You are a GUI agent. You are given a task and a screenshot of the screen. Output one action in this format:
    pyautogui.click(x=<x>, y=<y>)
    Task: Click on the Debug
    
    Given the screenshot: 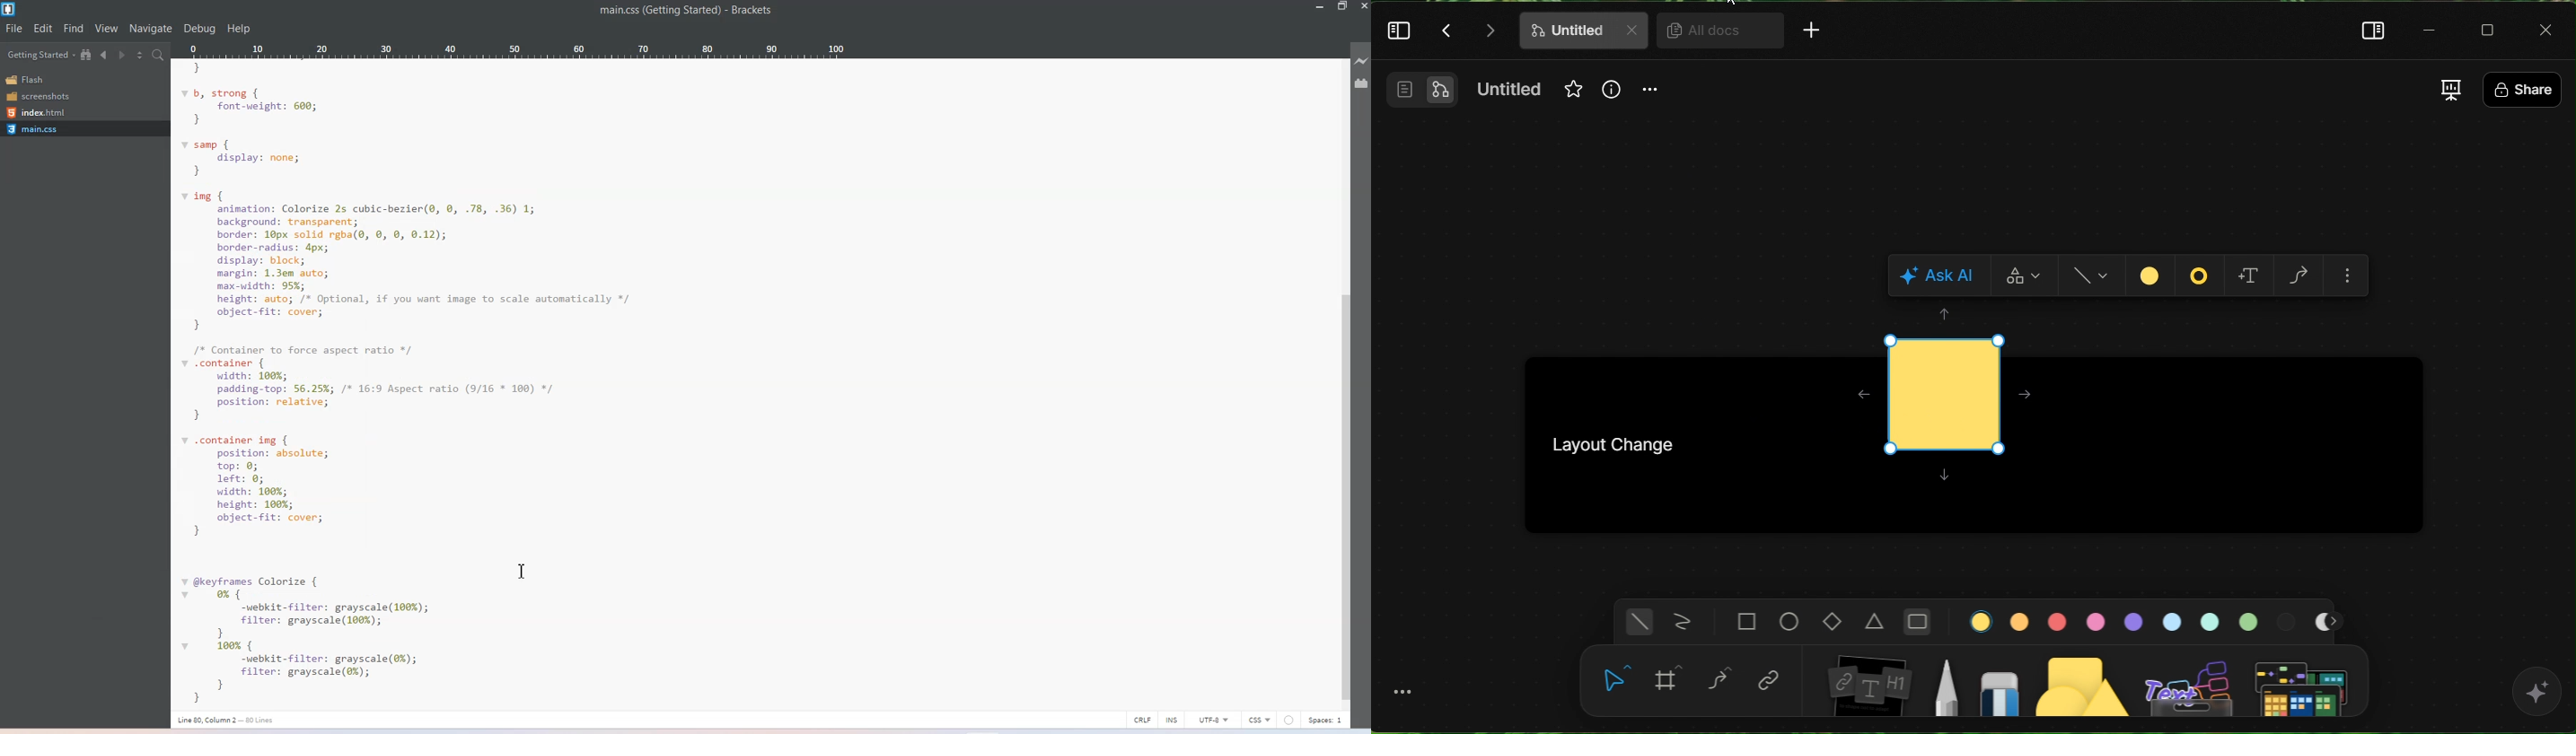 What is the action you would take?
    pyautogui.click(x=199, y=29)
    